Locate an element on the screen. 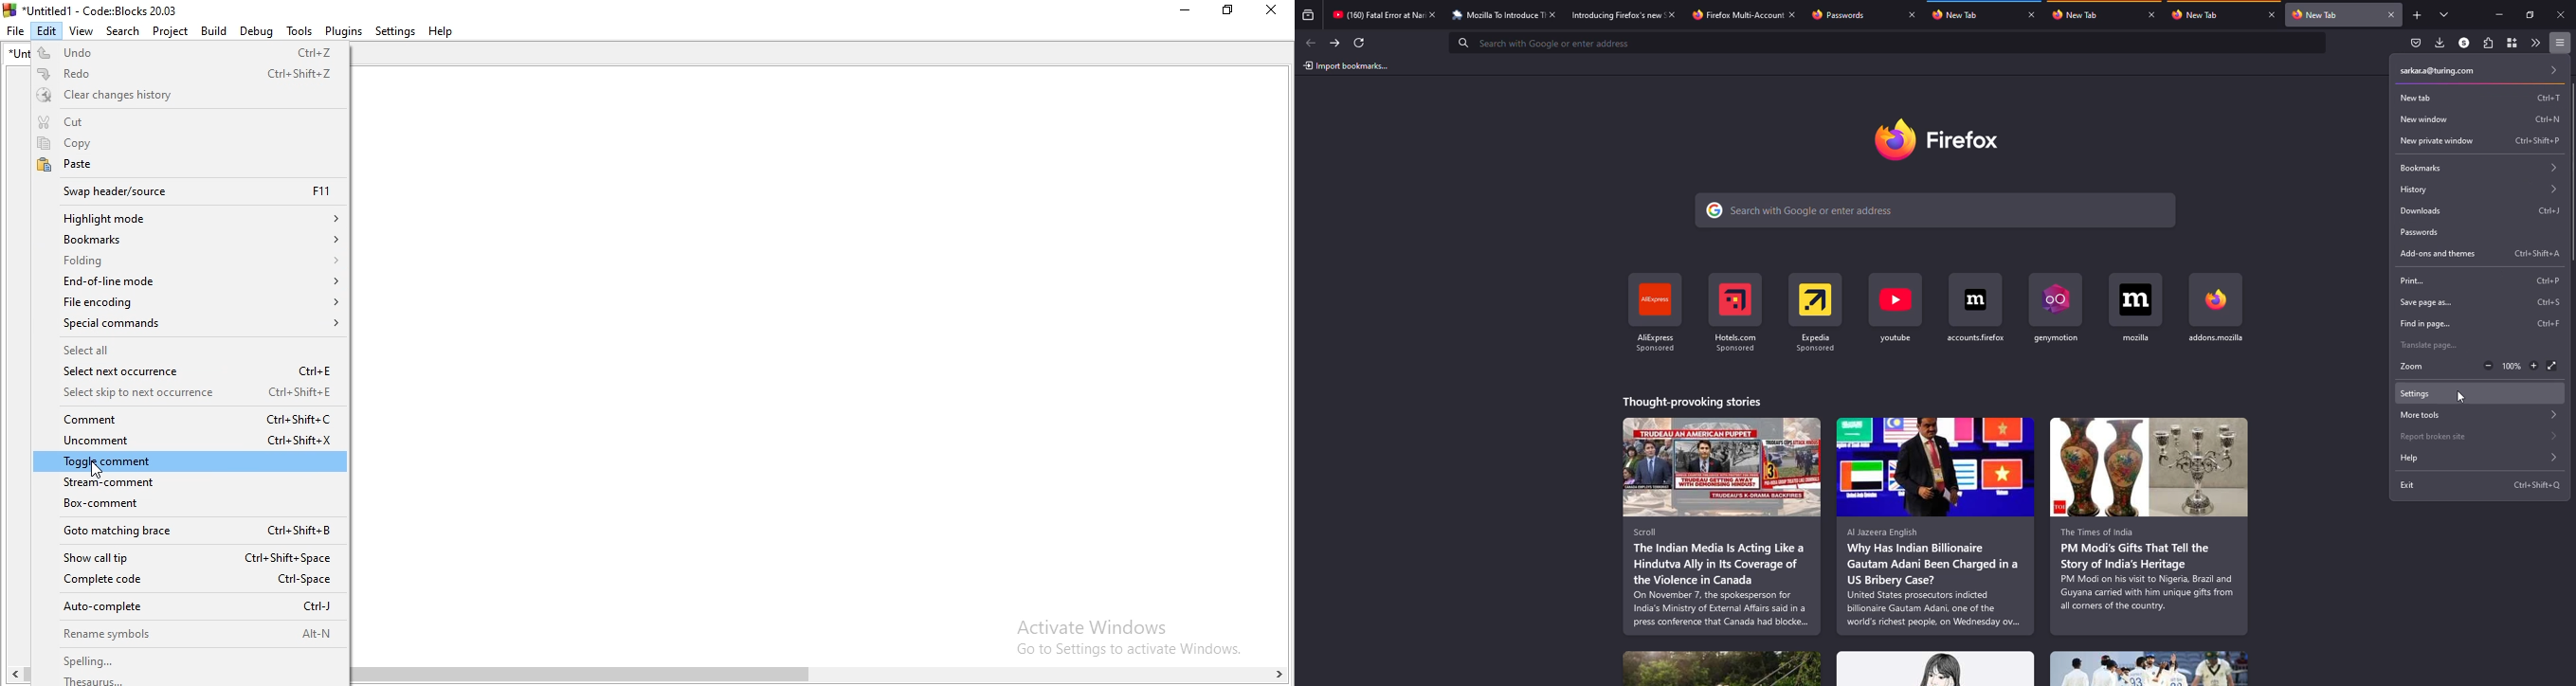 The image size is (2576, 700). new window is located at coordinates (2477, 119).